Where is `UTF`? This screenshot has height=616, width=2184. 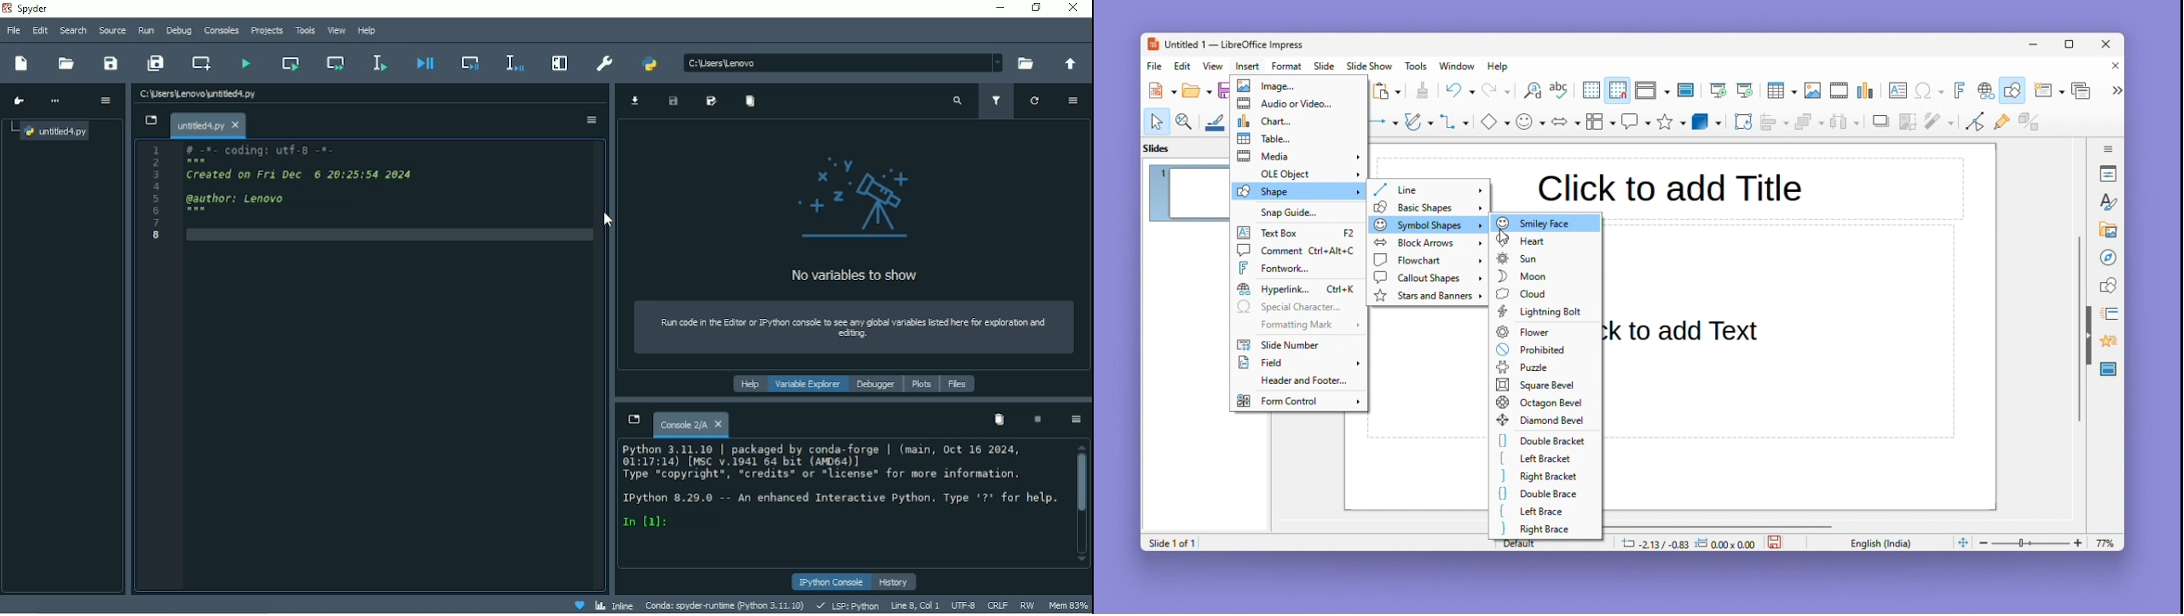 UTF is located at coordinates (963, 604).